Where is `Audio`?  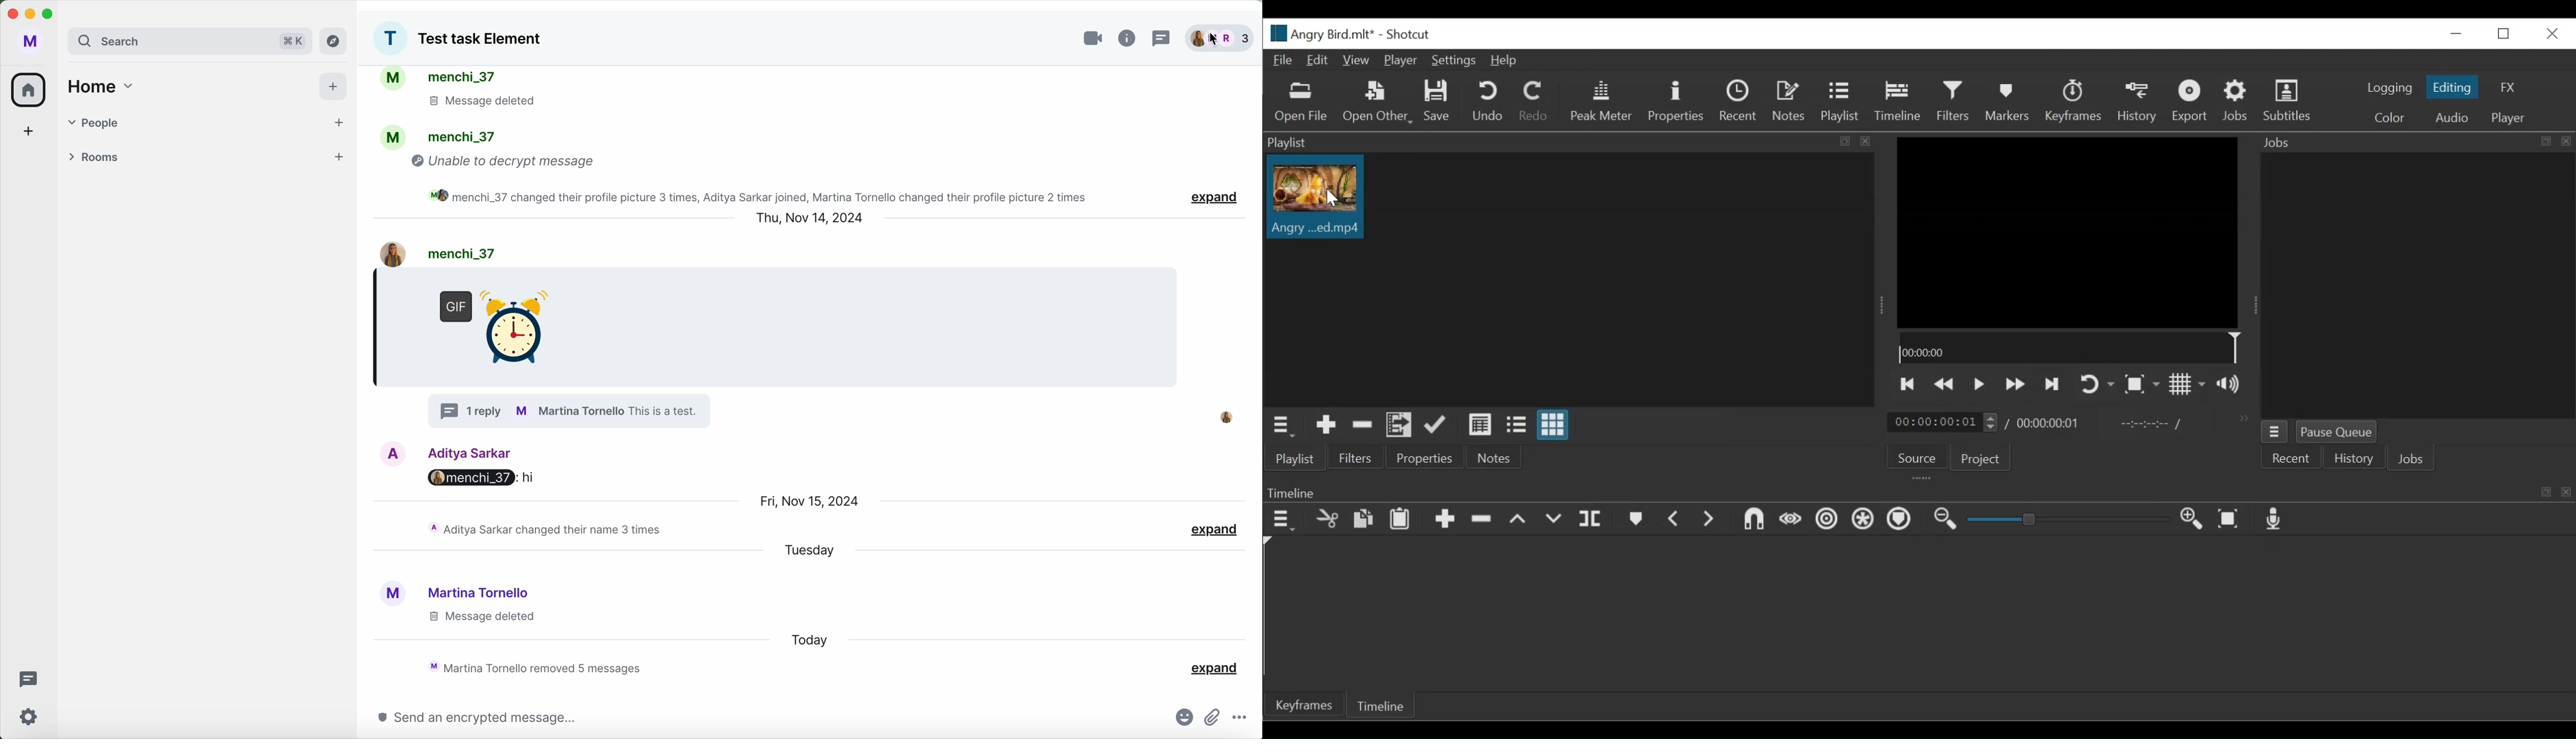
Audio is located at coordinates (2452, 117).